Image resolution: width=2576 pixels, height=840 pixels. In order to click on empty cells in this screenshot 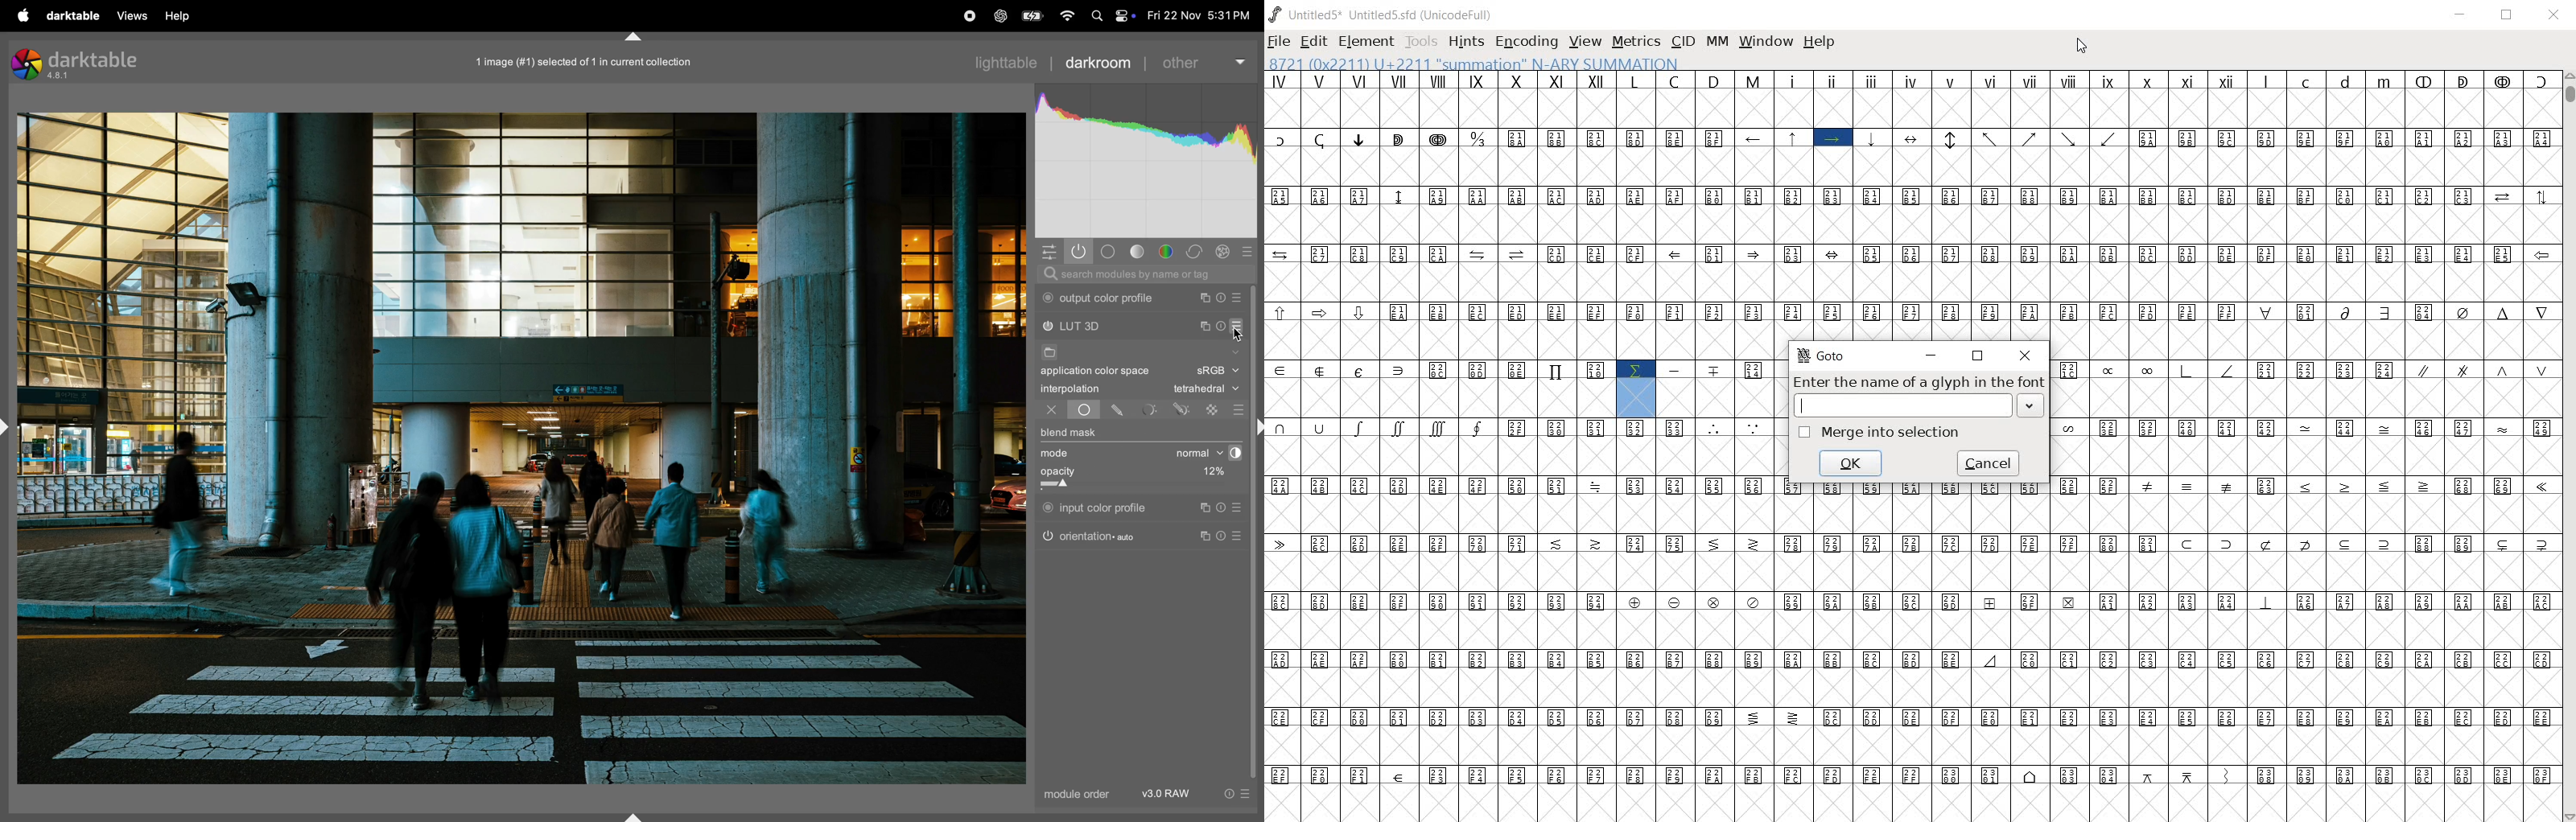, I will do `click(1914, 686)`.